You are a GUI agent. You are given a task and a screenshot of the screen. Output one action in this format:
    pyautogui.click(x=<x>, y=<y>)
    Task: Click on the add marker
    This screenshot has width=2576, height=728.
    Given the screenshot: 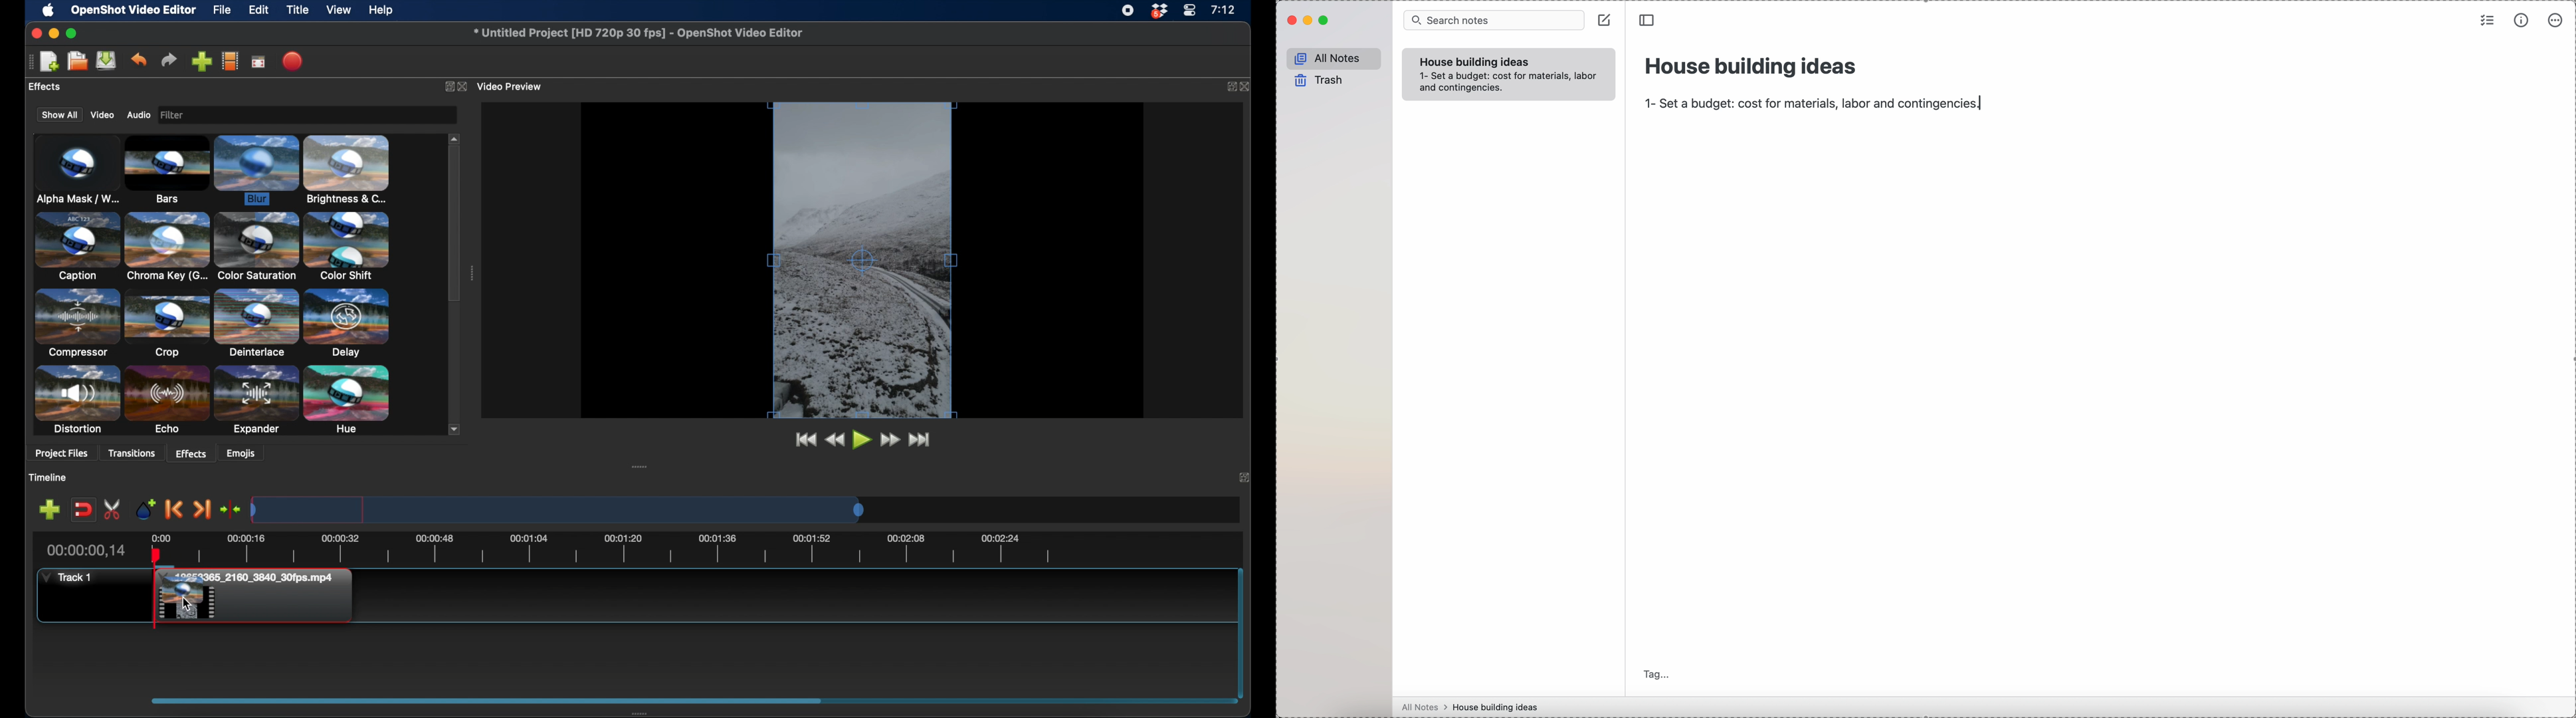 What is the action you would take?
    pyautogui.click(x=144, y=509)
    